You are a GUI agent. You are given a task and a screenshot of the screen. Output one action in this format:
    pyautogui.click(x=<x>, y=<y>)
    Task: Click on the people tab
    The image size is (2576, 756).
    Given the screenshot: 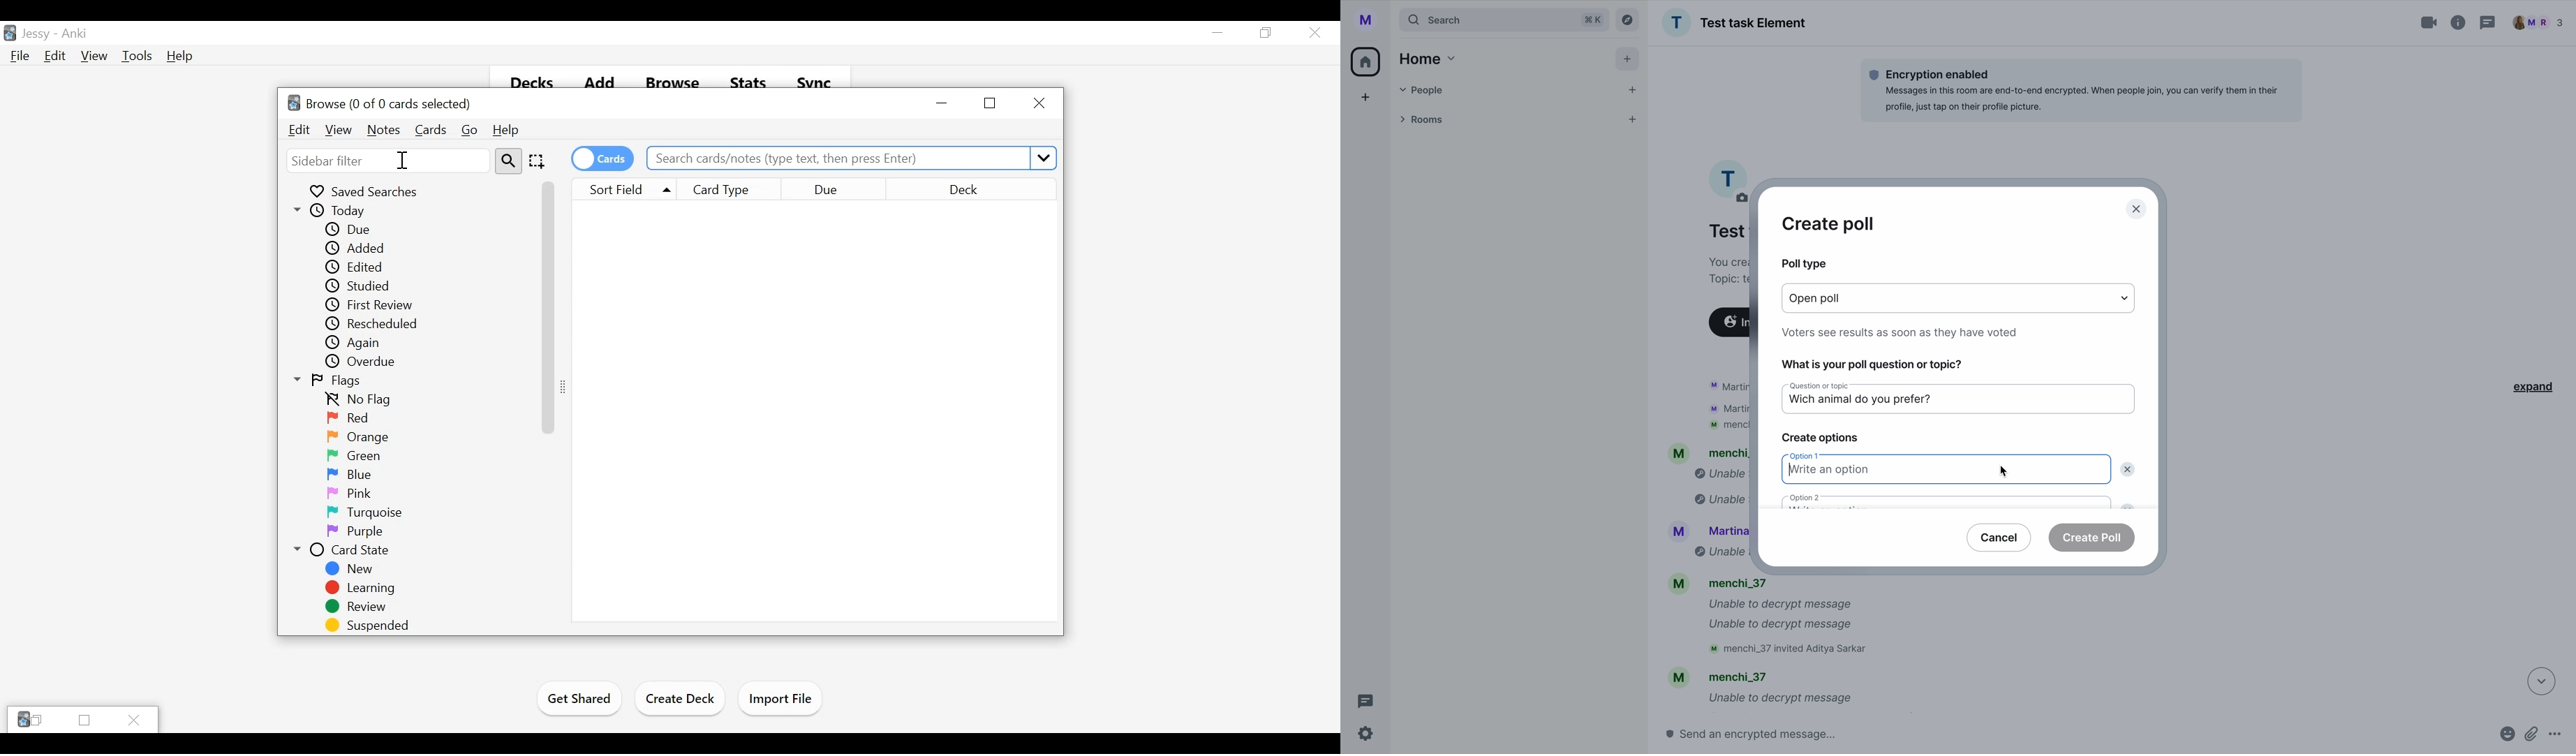 What is the action you would take?
    pyautogui.click(x=1519, y=90)
    